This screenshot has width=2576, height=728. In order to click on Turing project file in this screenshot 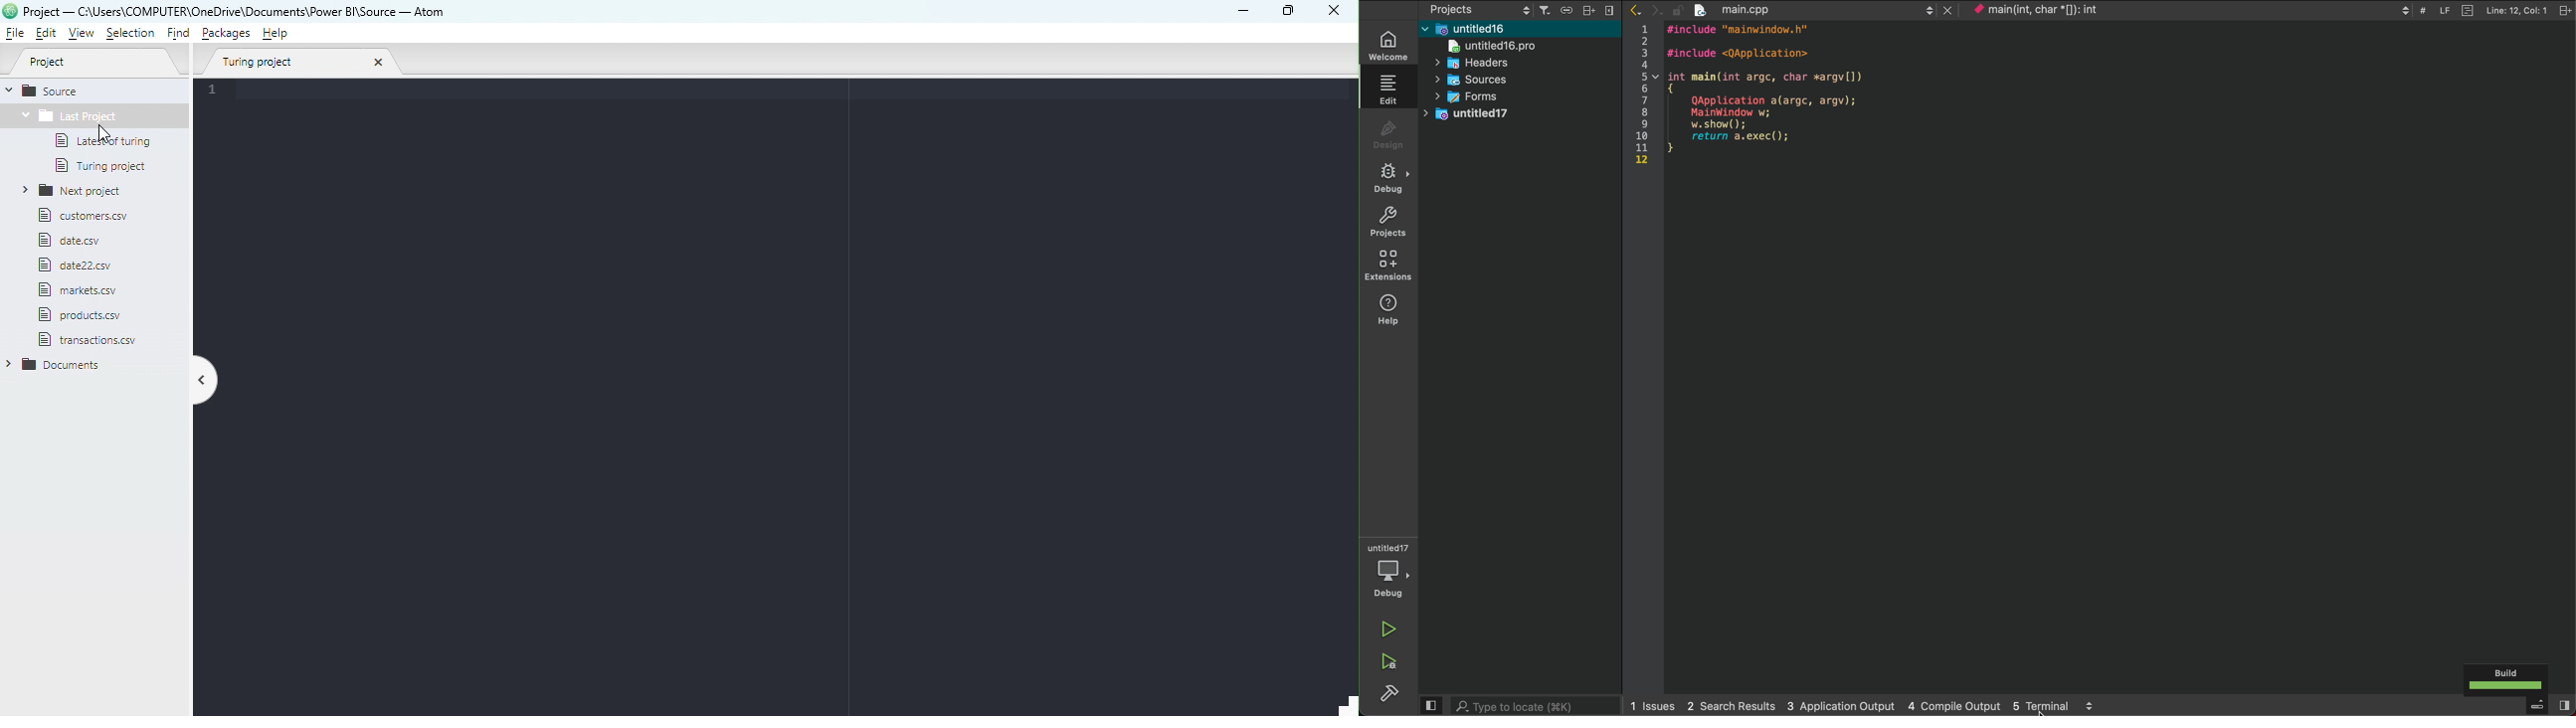, I will do `click(303, 65)`.